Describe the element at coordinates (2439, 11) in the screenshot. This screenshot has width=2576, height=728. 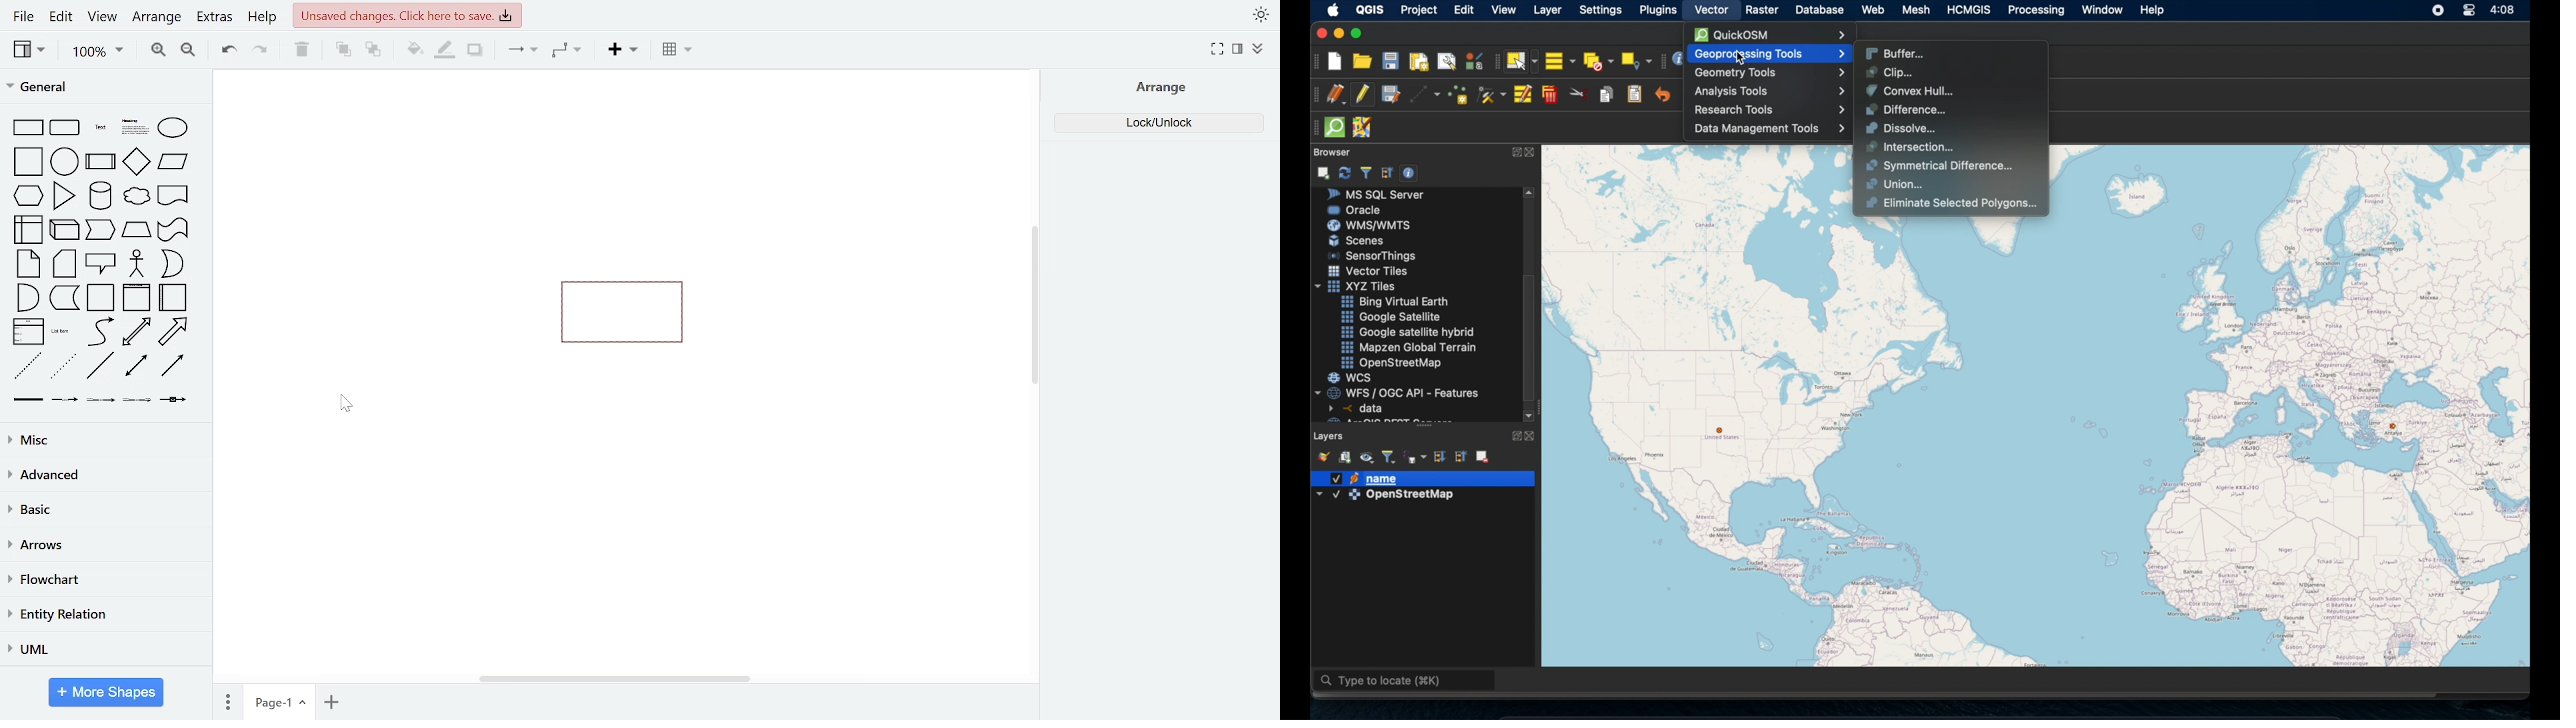
I see `screen recorder icon` at that location.